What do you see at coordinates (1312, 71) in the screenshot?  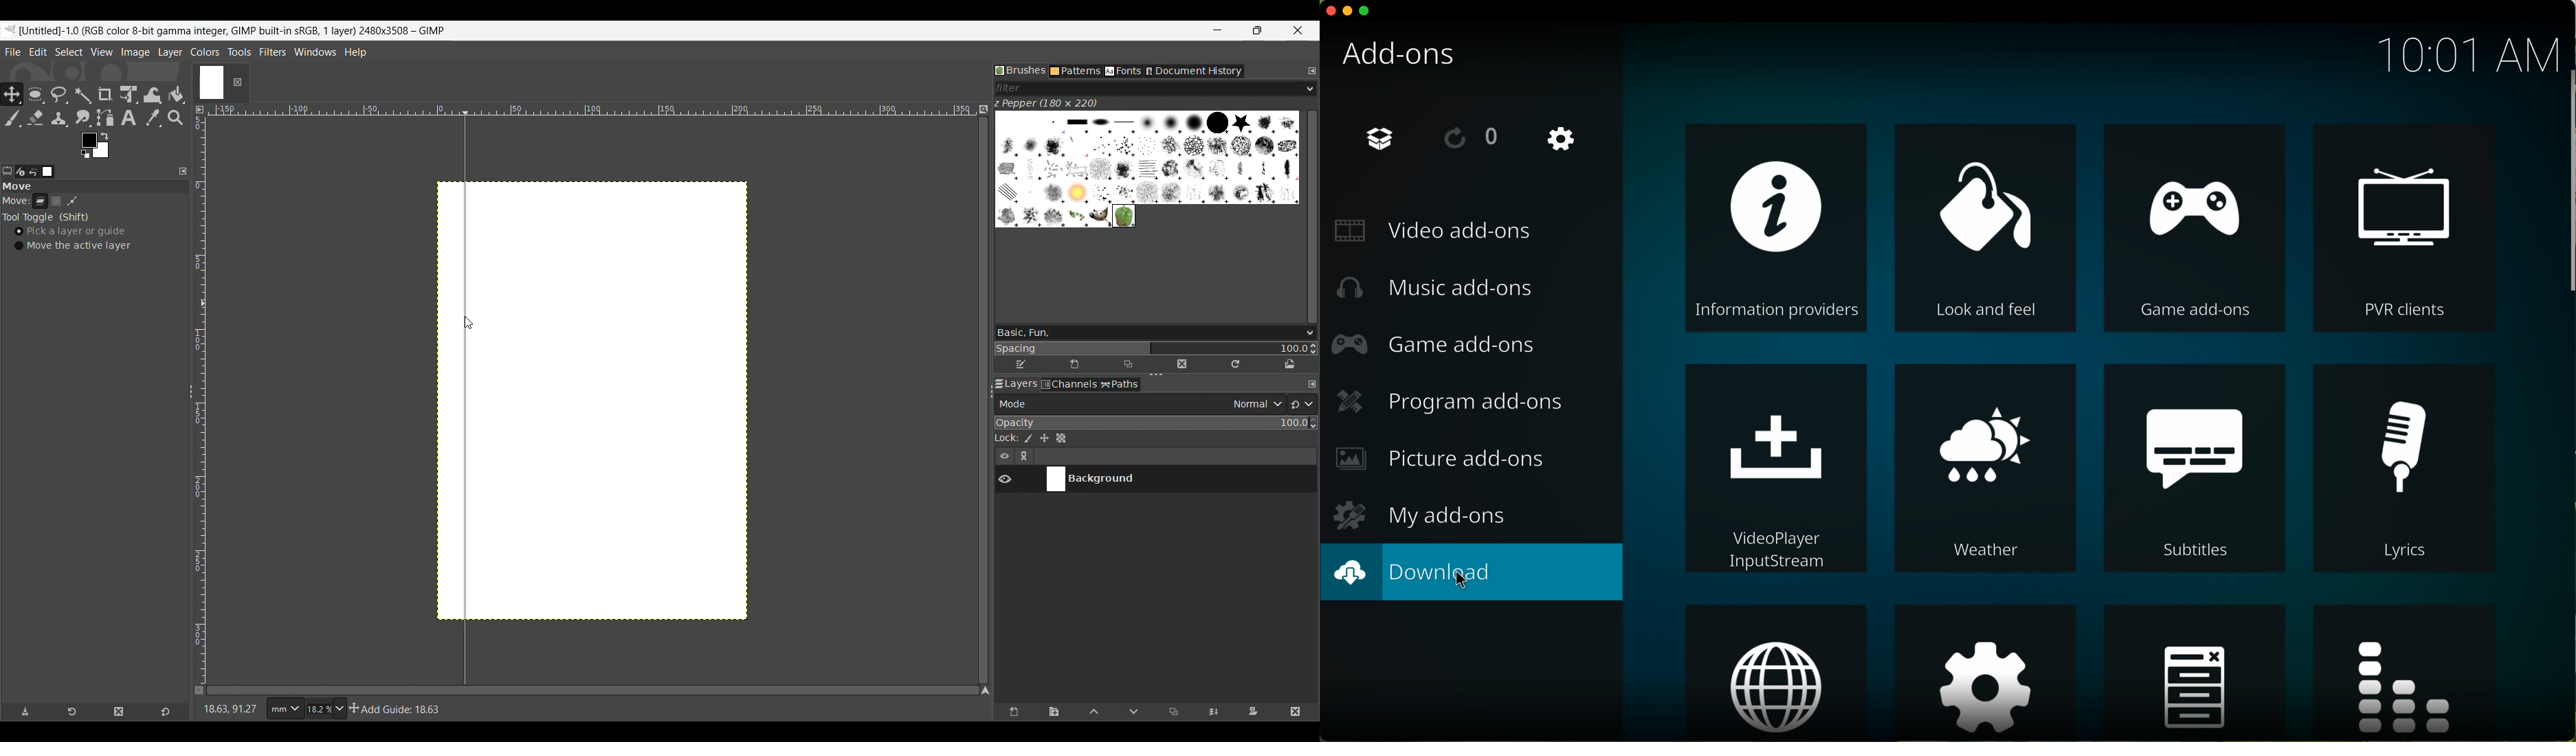 I see `Configure this tab` at bounding box center [1312, 71].